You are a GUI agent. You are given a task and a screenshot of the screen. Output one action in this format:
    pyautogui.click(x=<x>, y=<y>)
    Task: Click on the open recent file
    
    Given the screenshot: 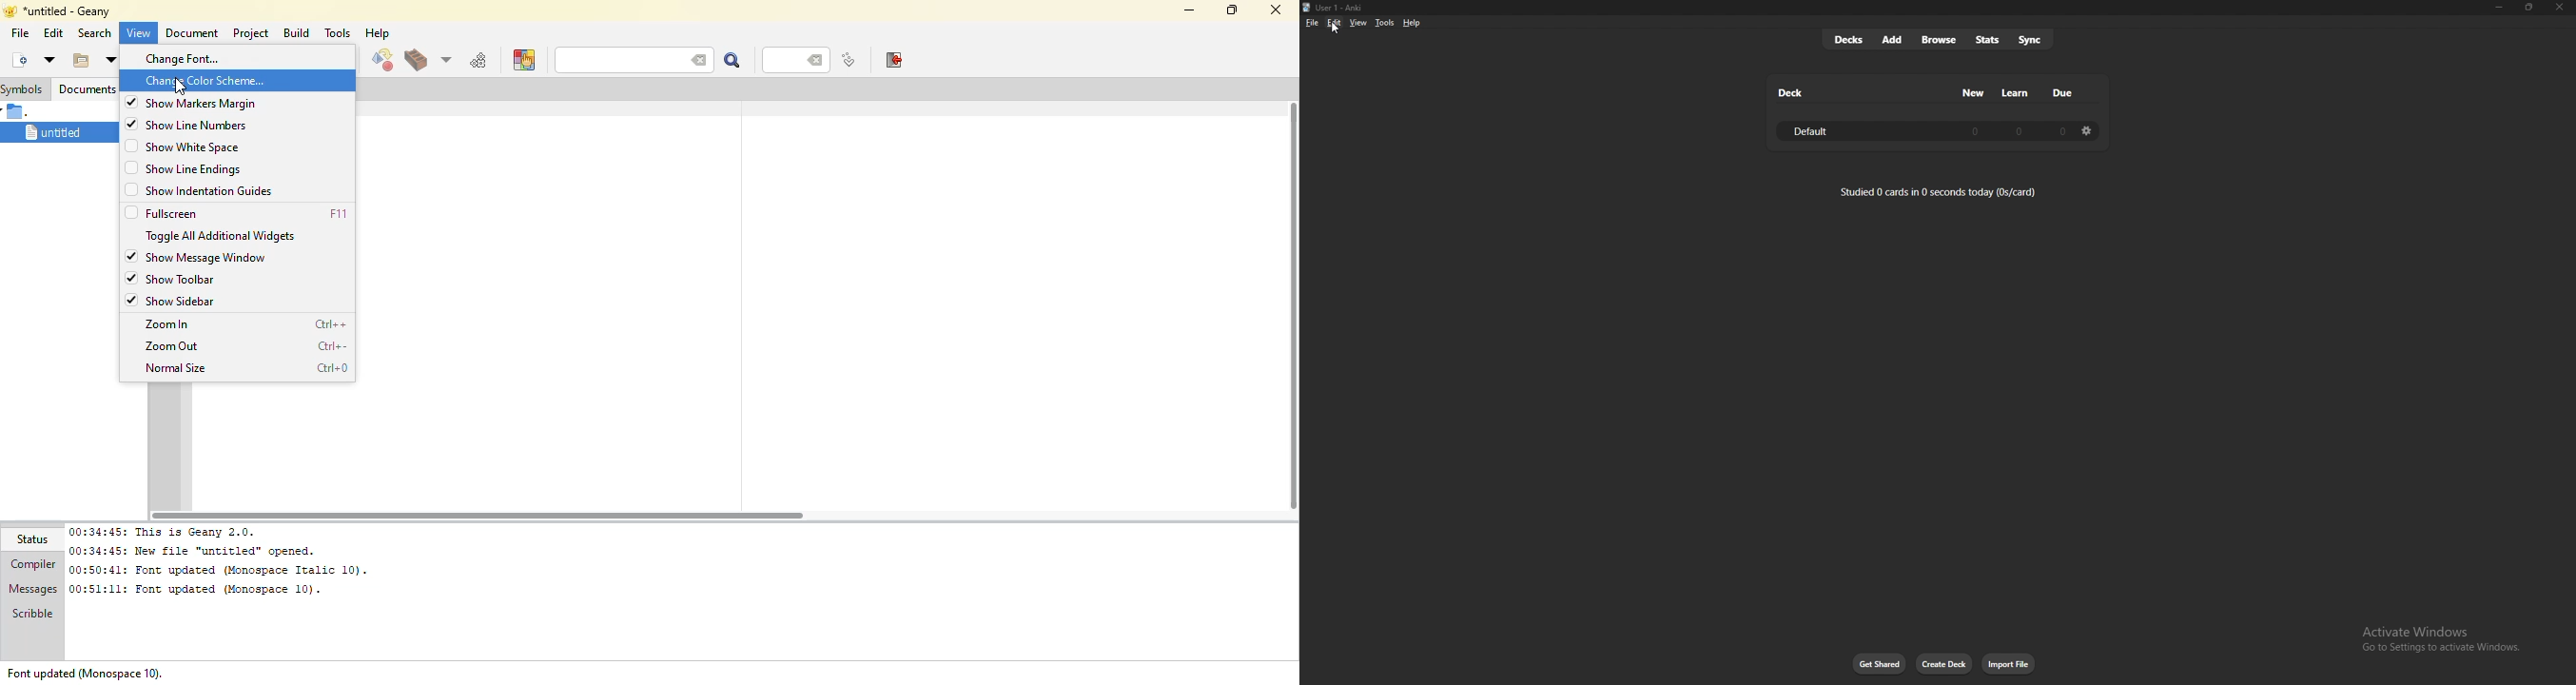 What is the action you would take?
    pyautogui.click(x=109, y=60)
    